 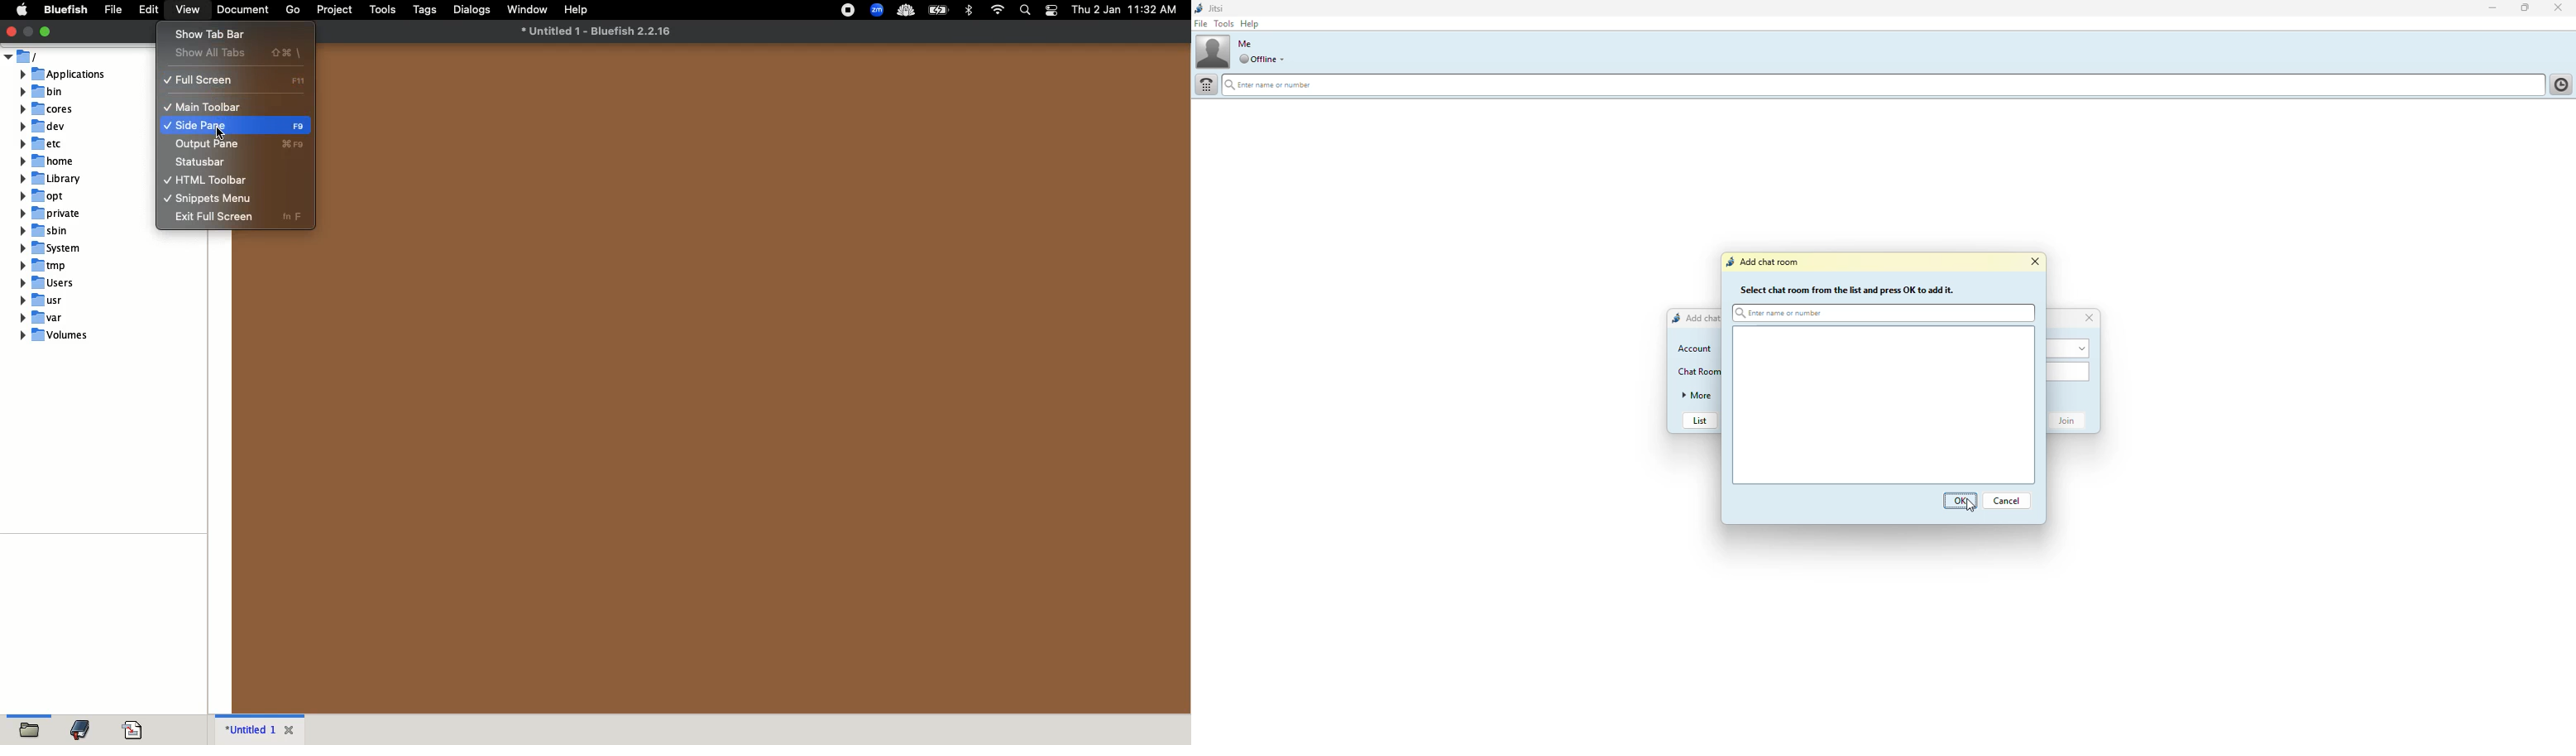 I want to click on account, so click(x=1695, y=348).